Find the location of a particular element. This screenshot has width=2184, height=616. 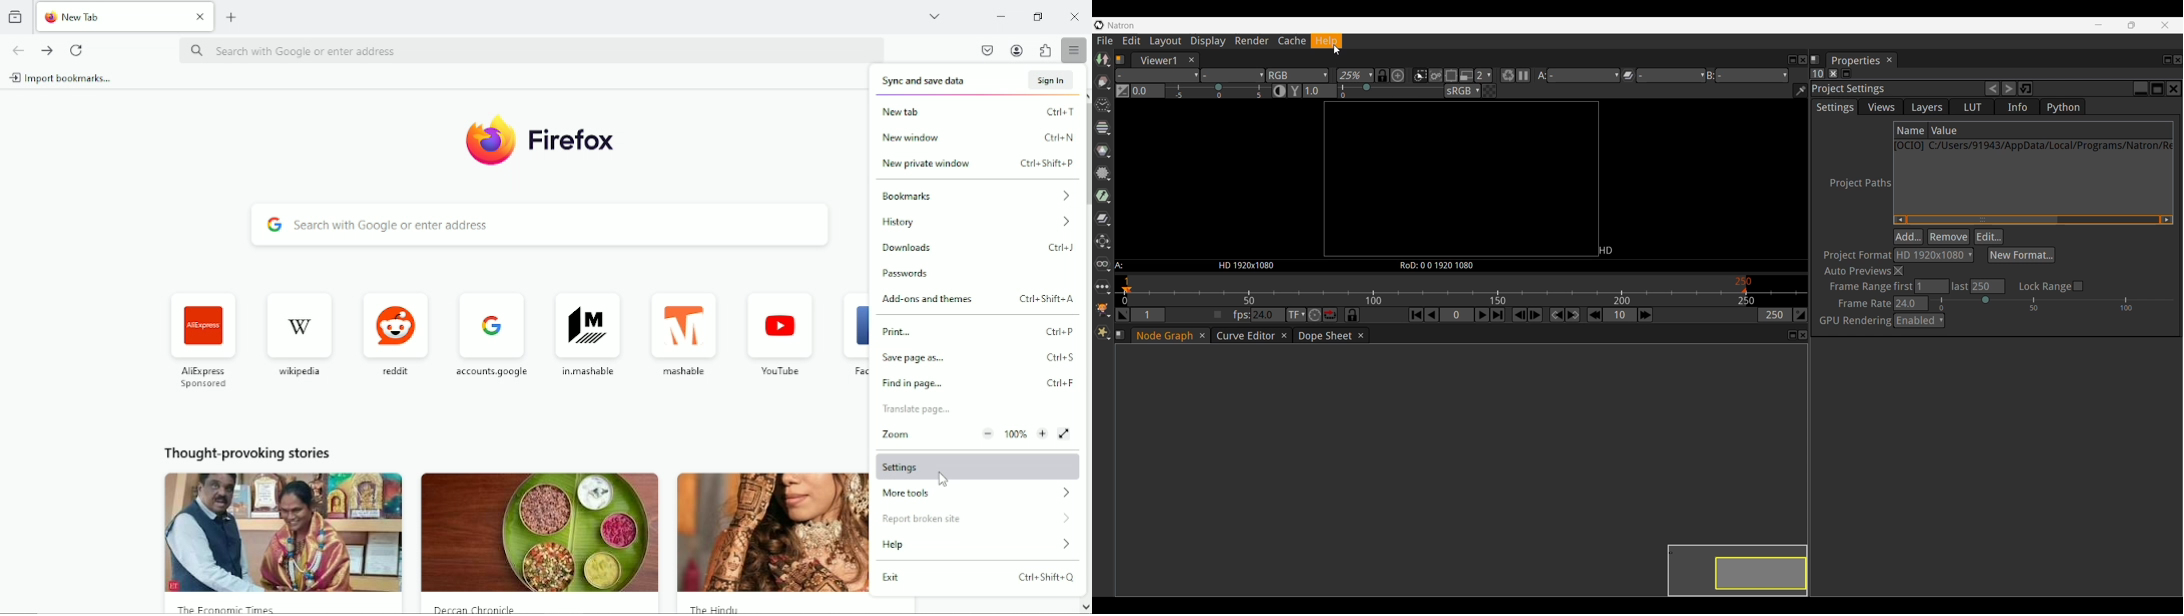

firefox Logo is located at coordinates (488, 141).